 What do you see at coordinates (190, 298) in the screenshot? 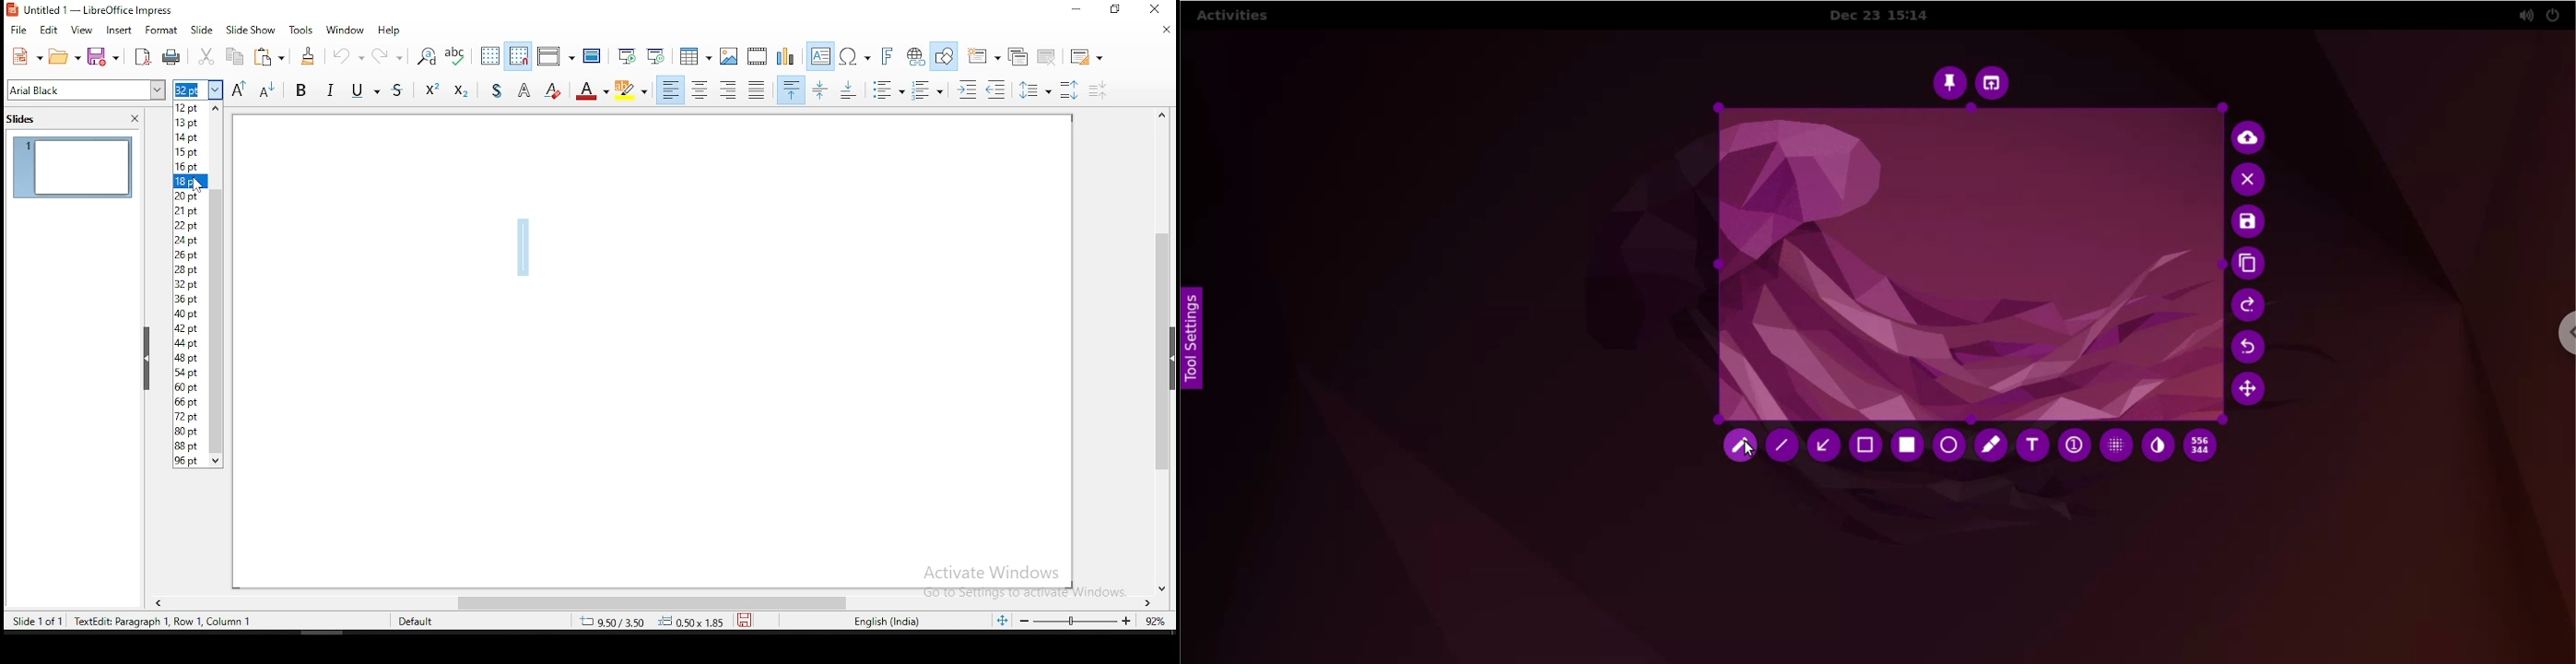
I see `36` at bounding box center [190, 298].